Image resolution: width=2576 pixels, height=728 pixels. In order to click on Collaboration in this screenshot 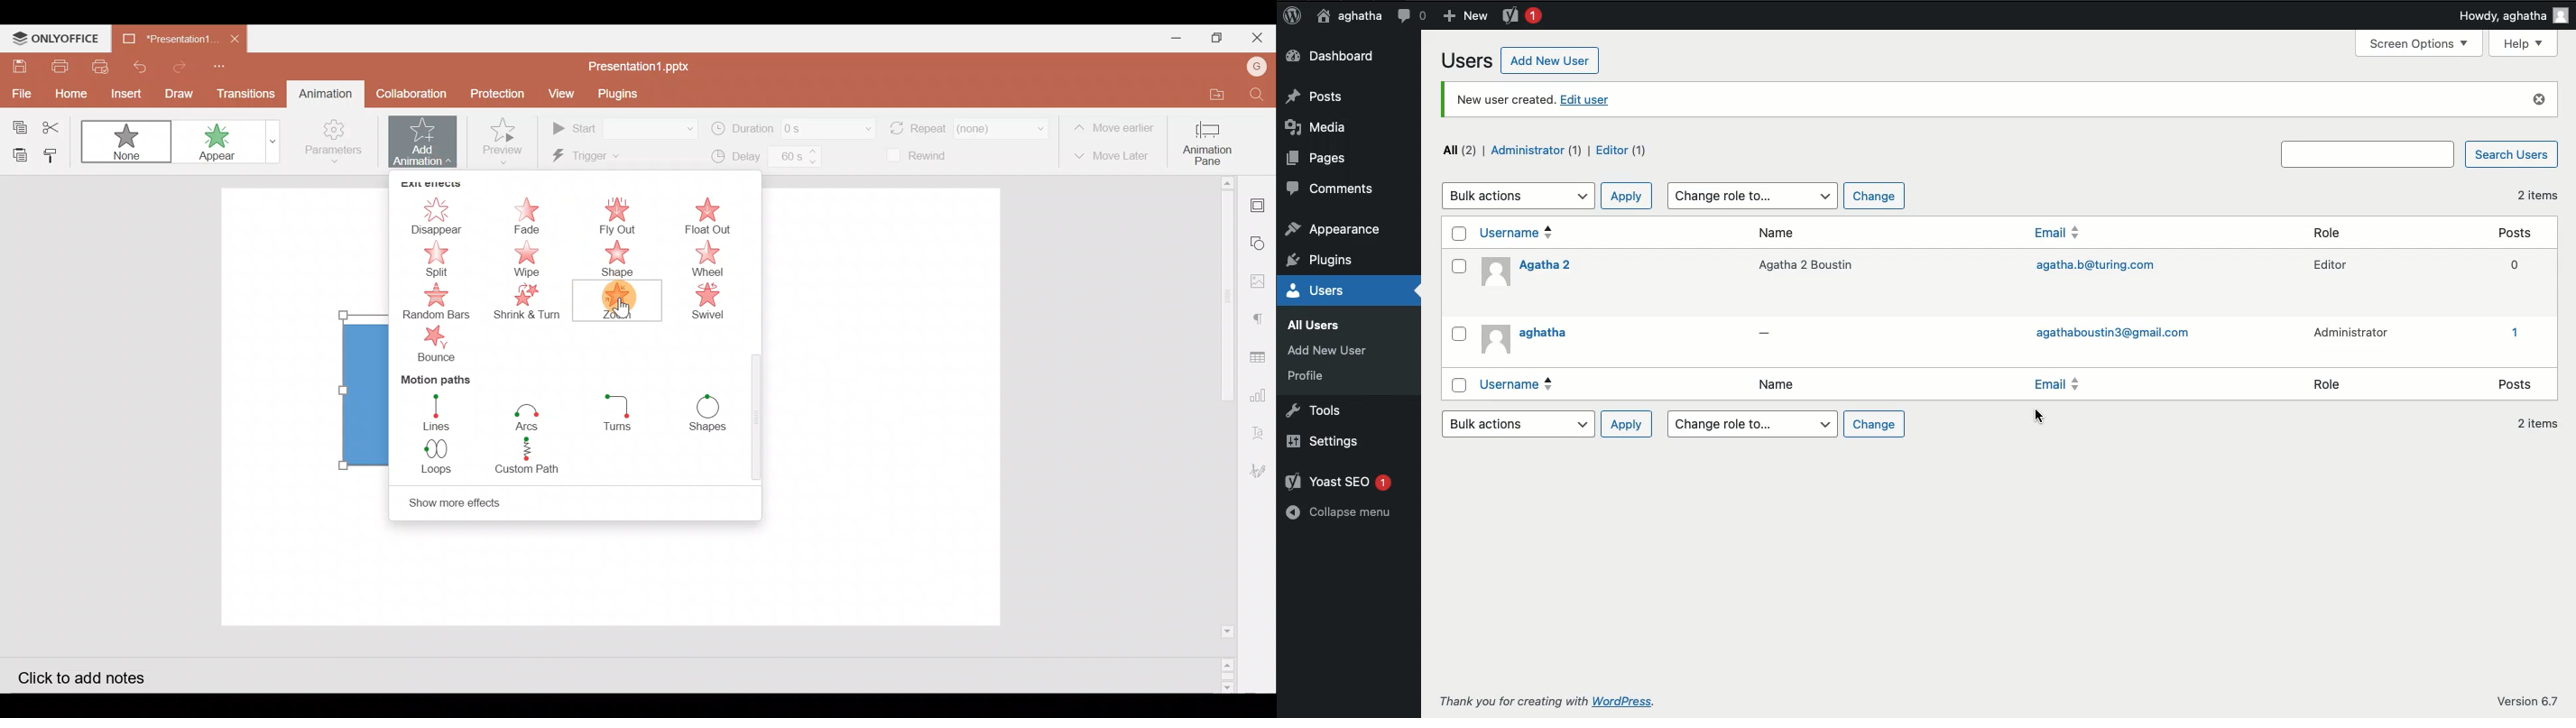, I will do `click(410, 92)`.